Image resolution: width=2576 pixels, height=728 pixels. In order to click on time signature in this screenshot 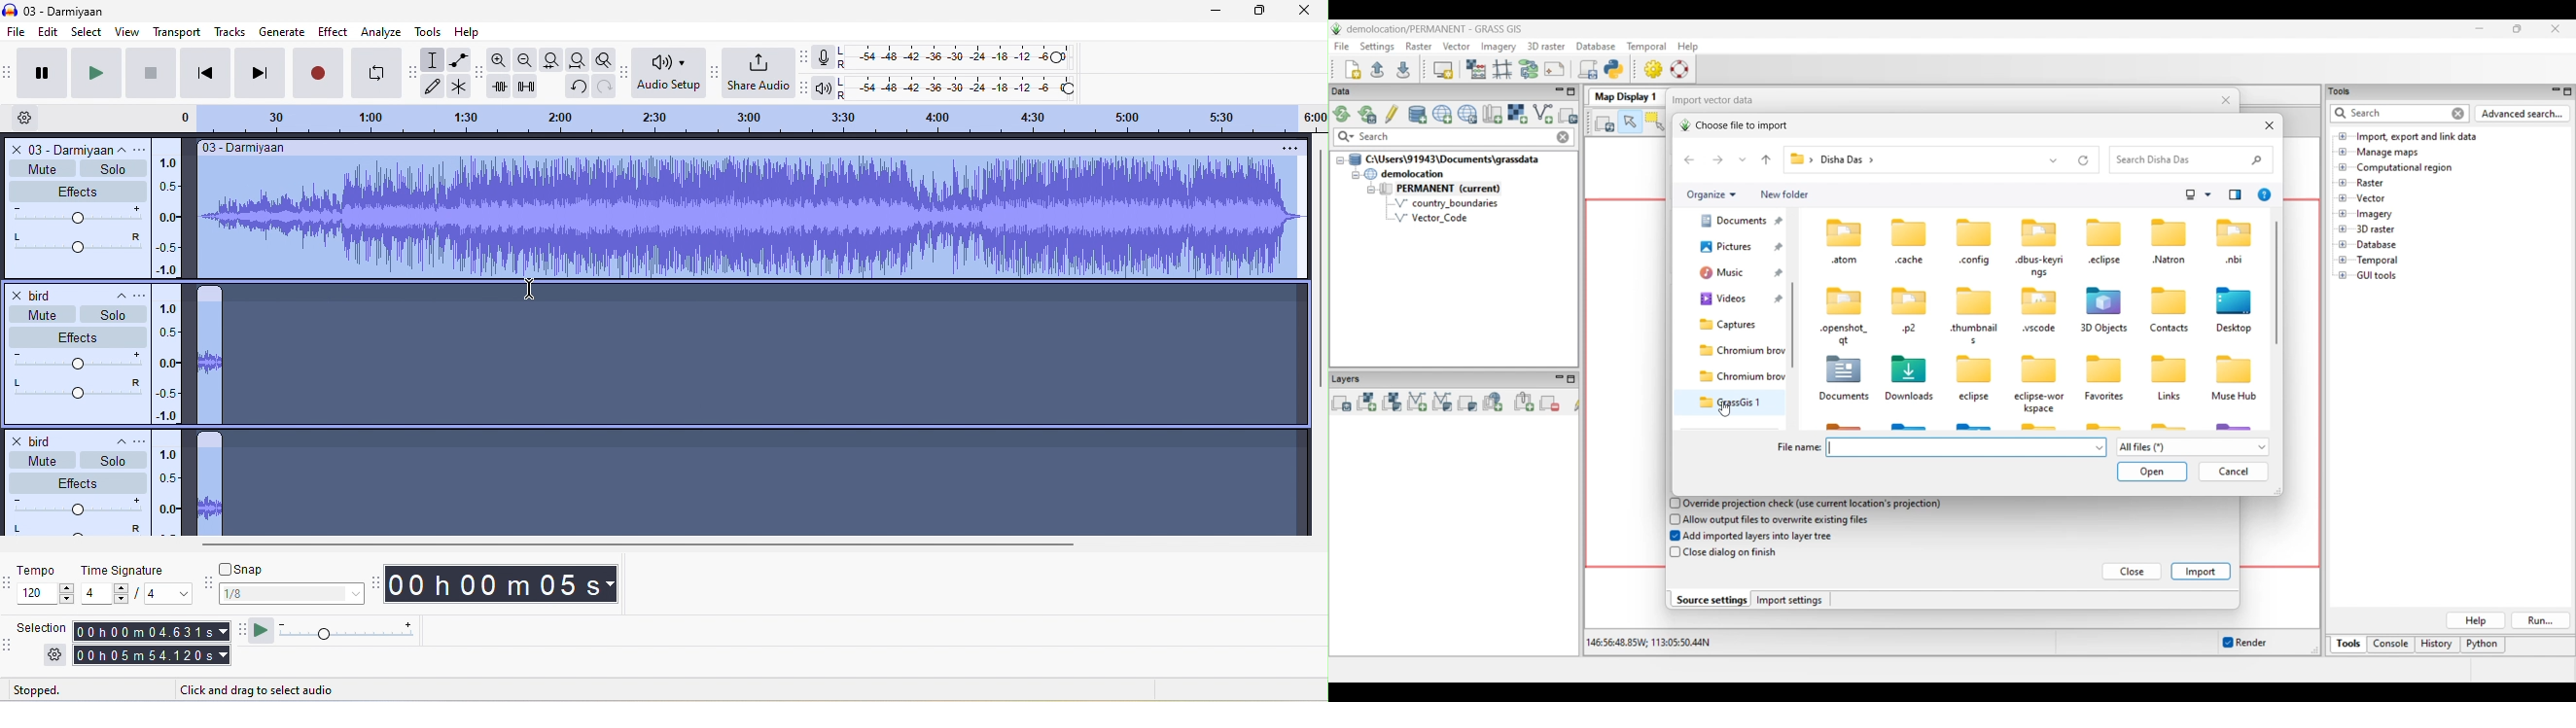, I will do `click(131, 571)`.